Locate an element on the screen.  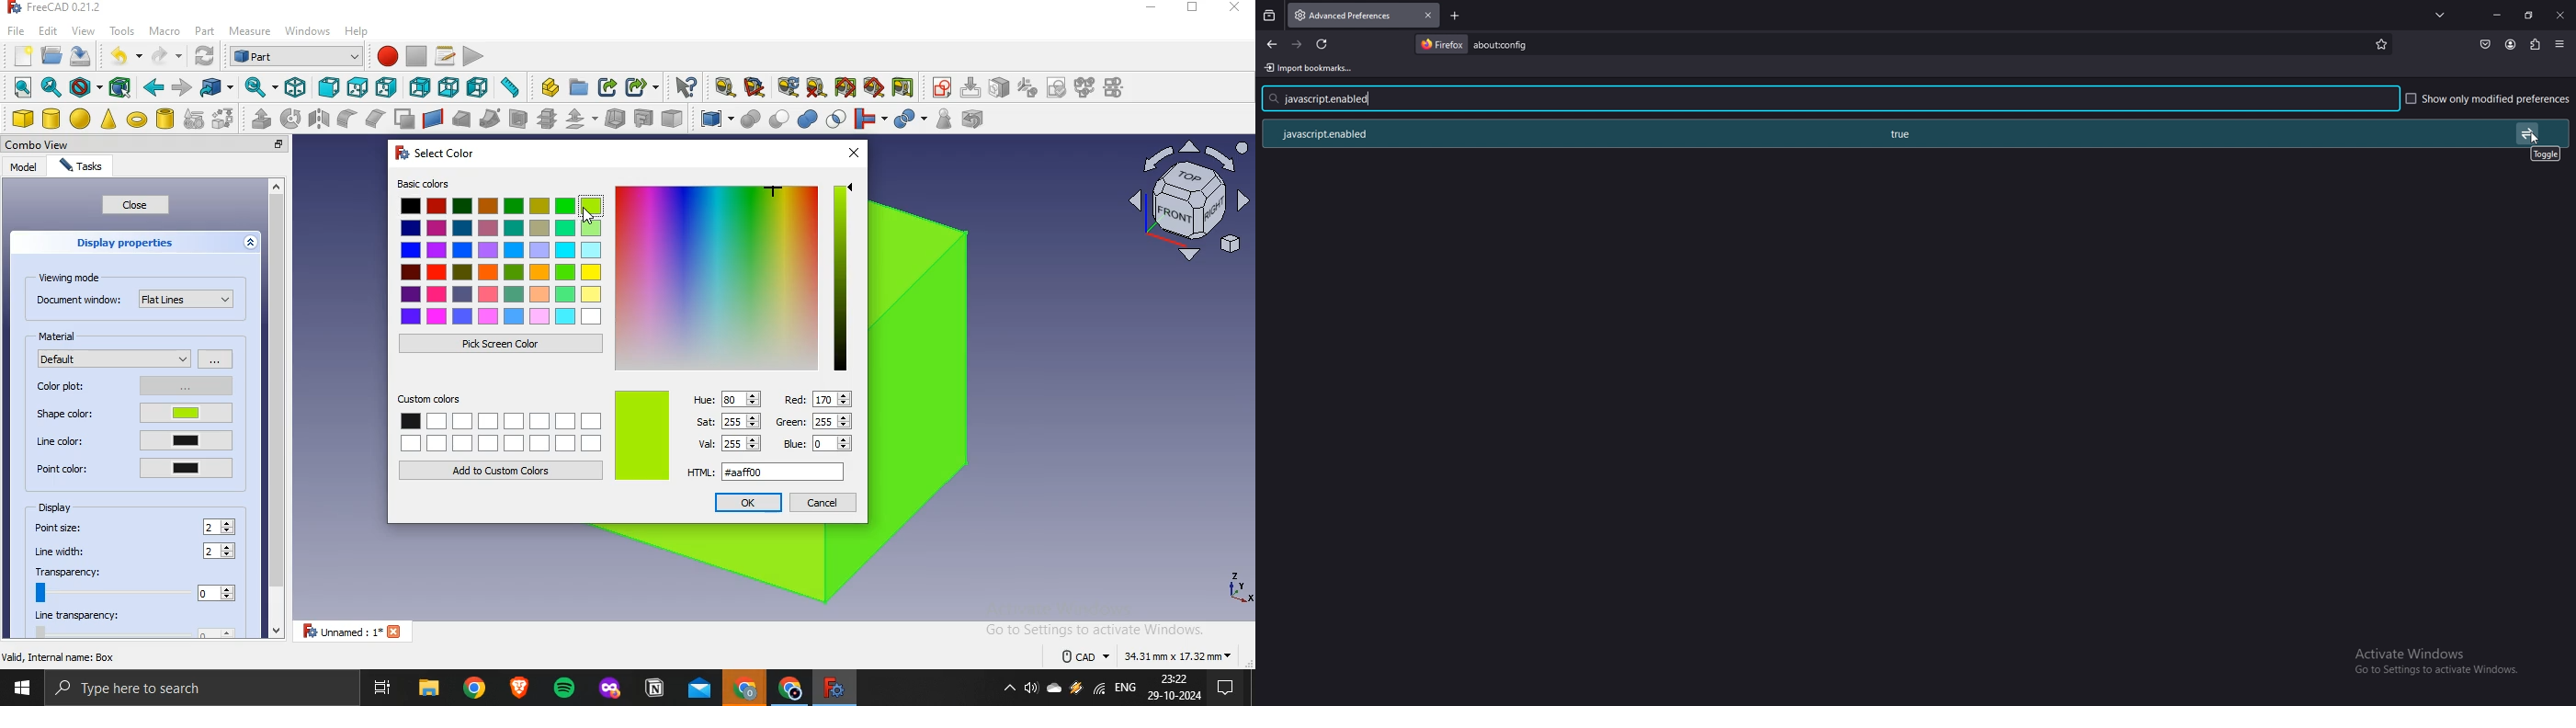
rear is located at coordinates (421, 85).